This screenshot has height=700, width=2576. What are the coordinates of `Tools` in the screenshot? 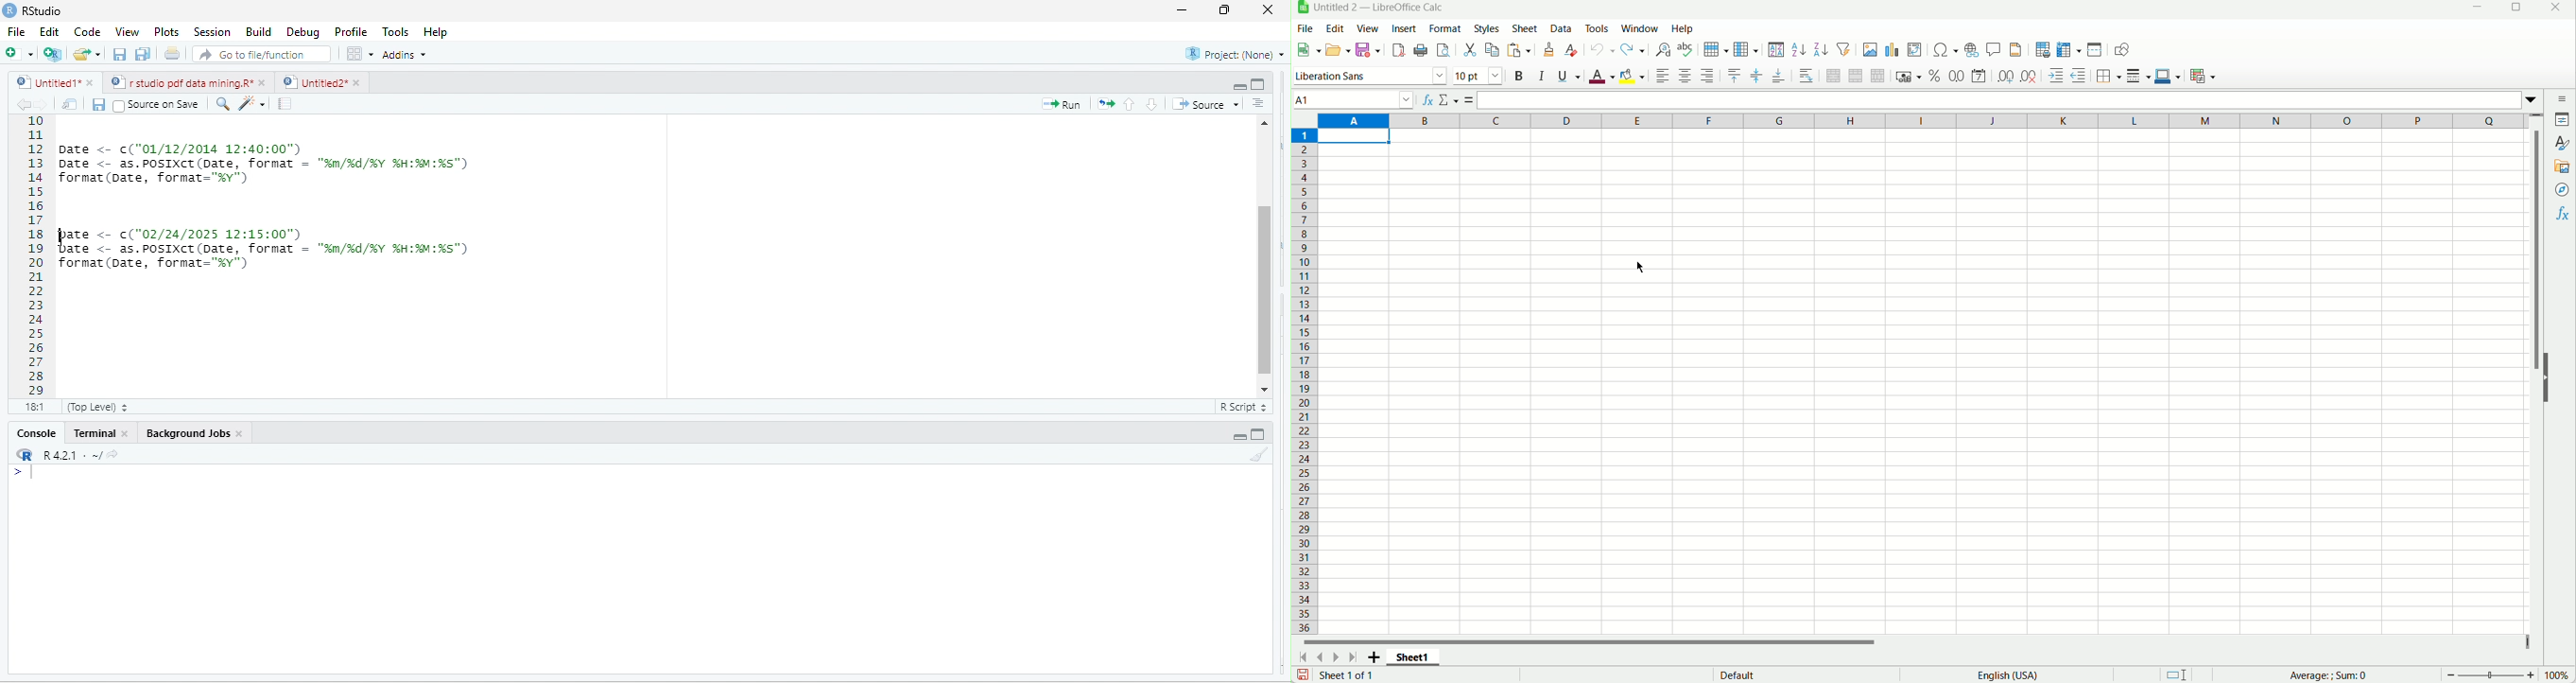 It's located at (393, 32).